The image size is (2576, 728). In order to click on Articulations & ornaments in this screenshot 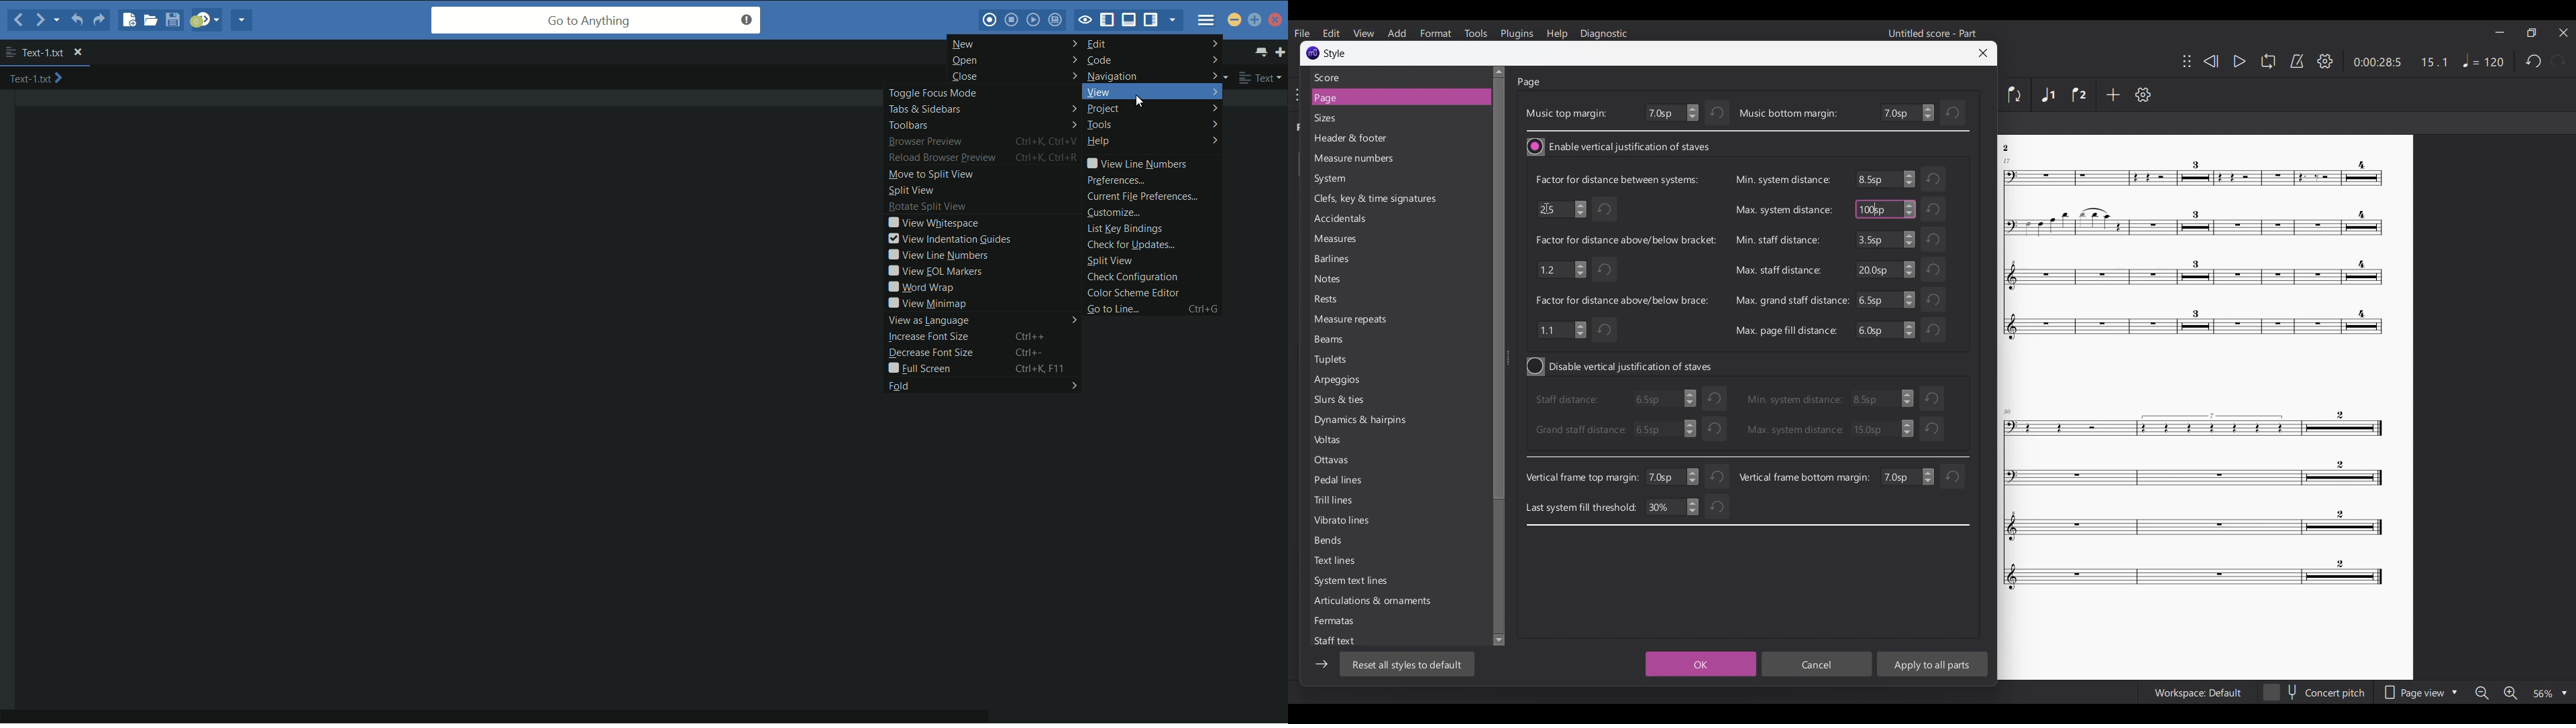, I will do `click(1371, 602)`.